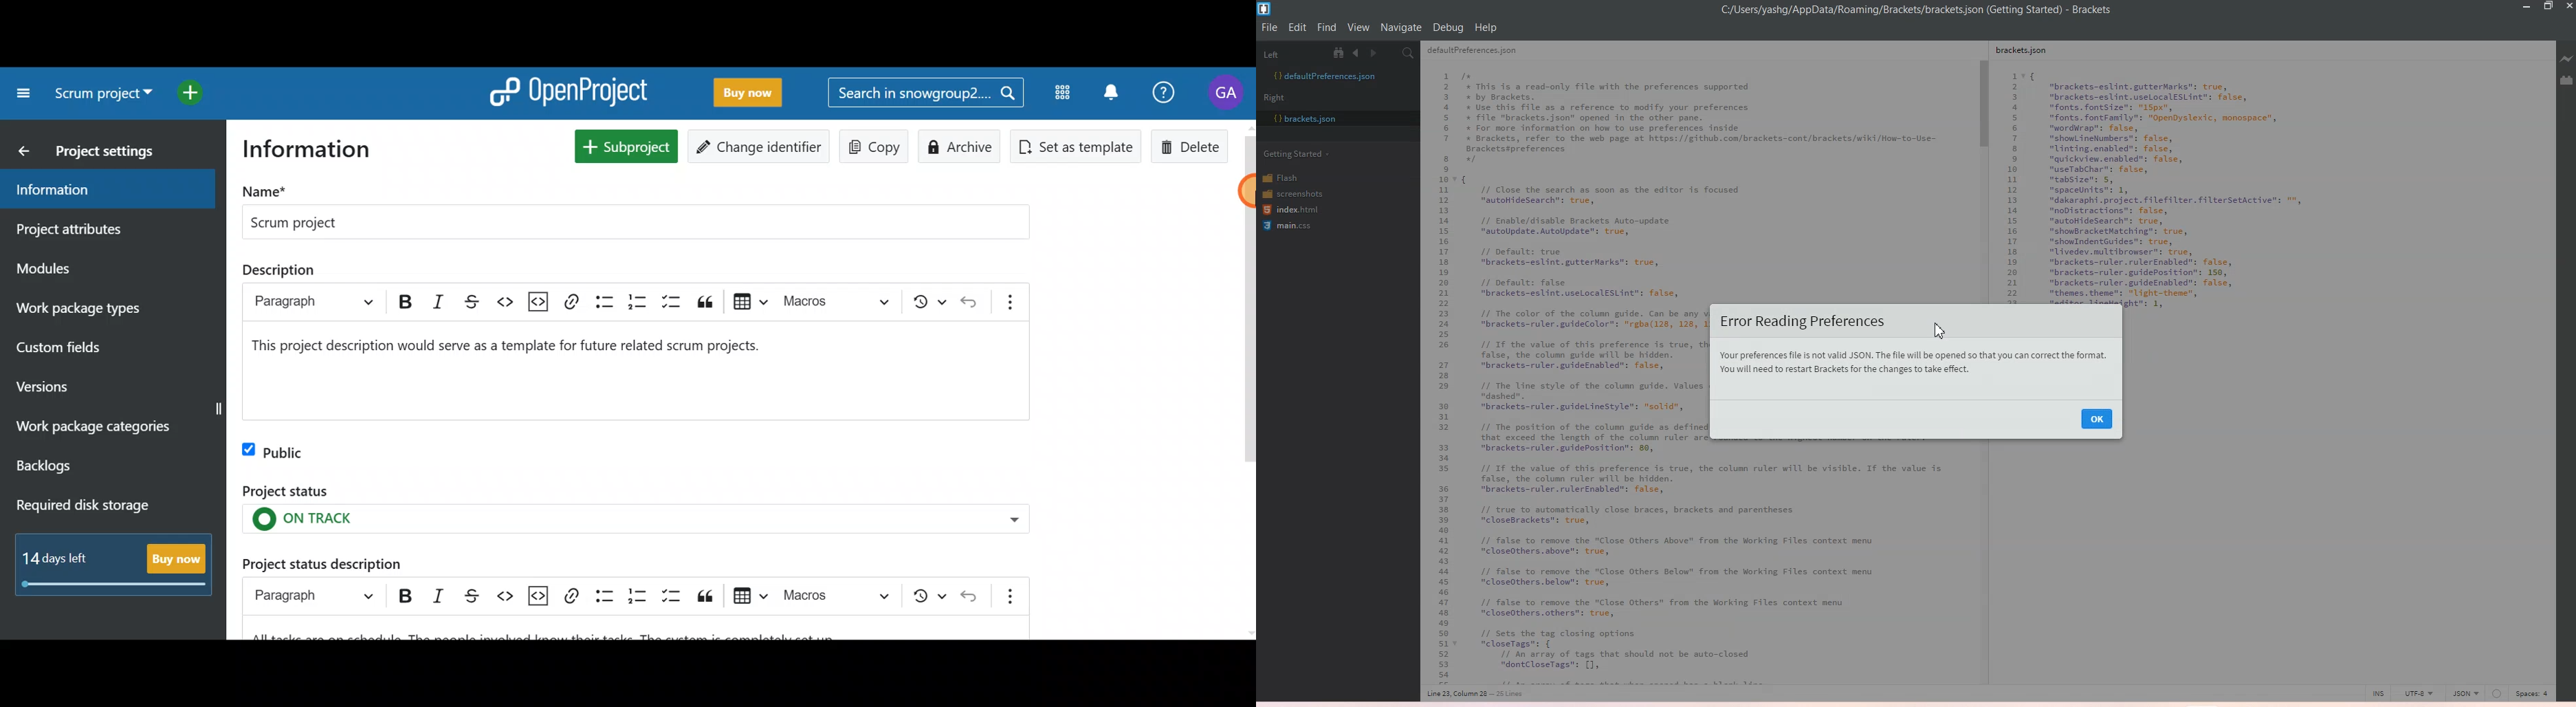  Describe the element at coordinates (438, 301) in the screenshot. I see `italic` at that location.